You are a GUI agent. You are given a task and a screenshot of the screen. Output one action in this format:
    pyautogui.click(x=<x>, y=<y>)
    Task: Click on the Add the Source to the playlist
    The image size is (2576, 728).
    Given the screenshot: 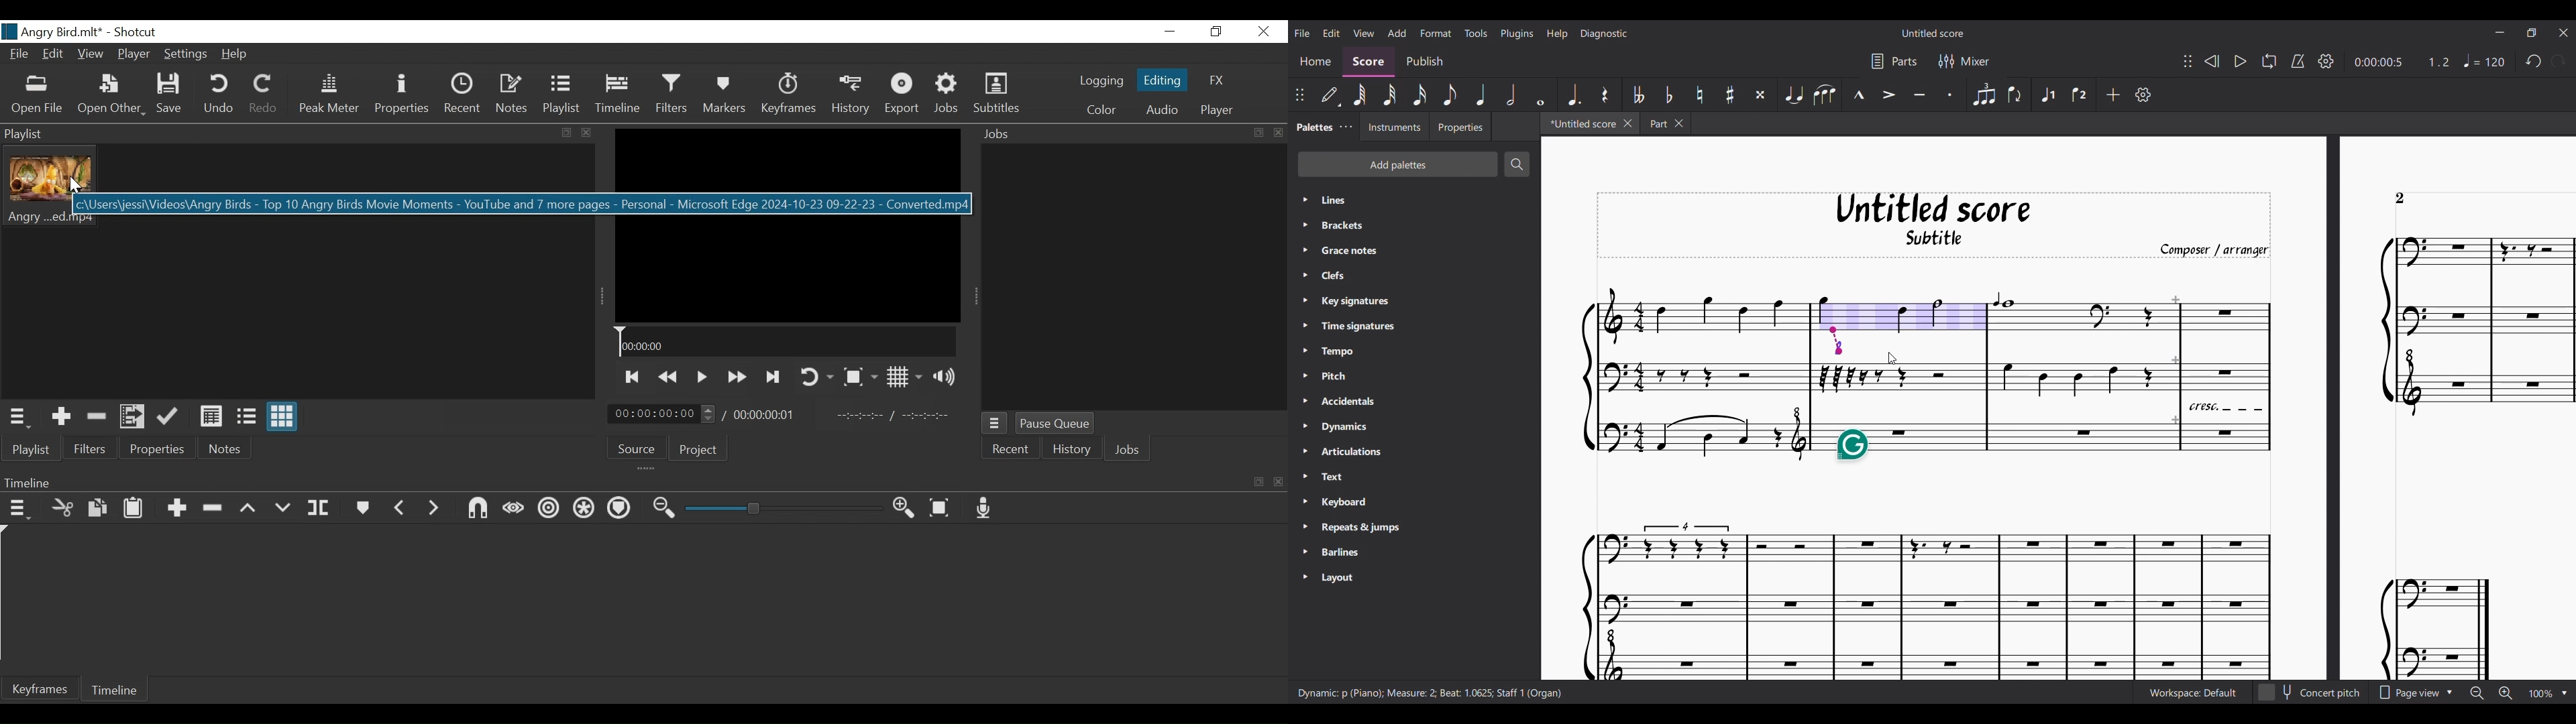 What is the action you would take?
    pyautogui.click(x=59, y=417)
    